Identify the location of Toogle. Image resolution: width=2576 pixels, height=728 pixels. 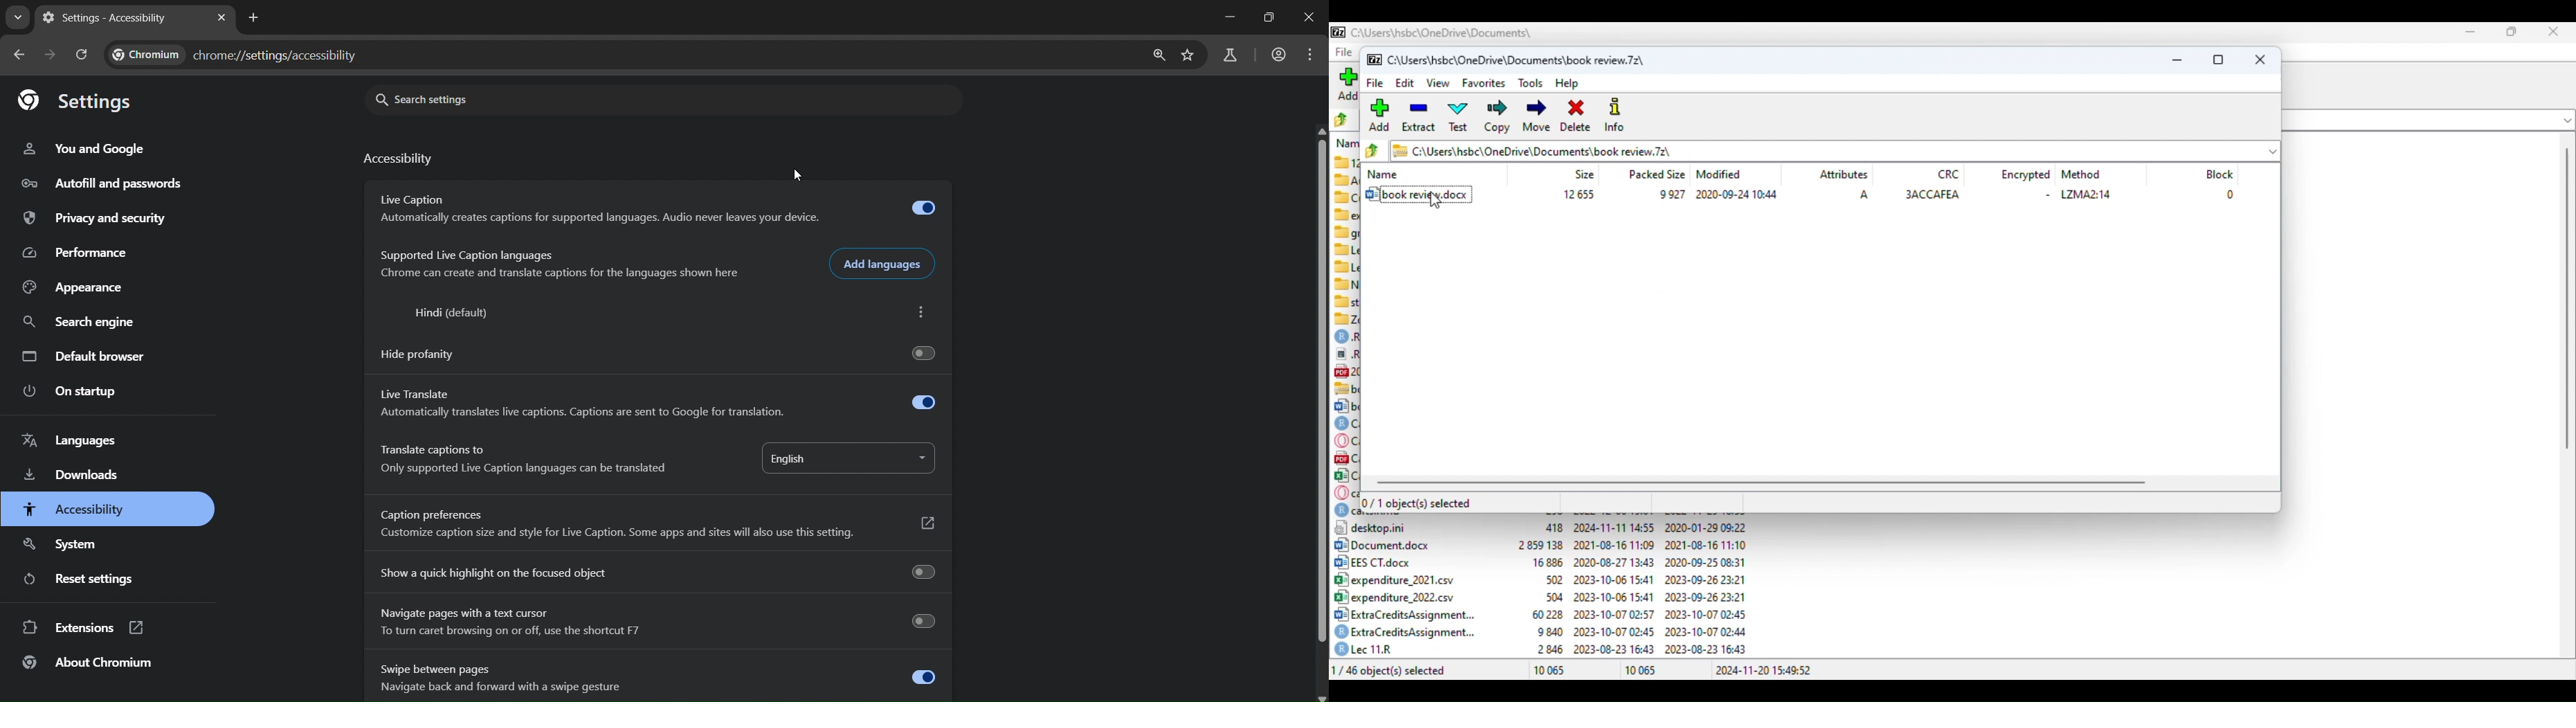
(914, 353).